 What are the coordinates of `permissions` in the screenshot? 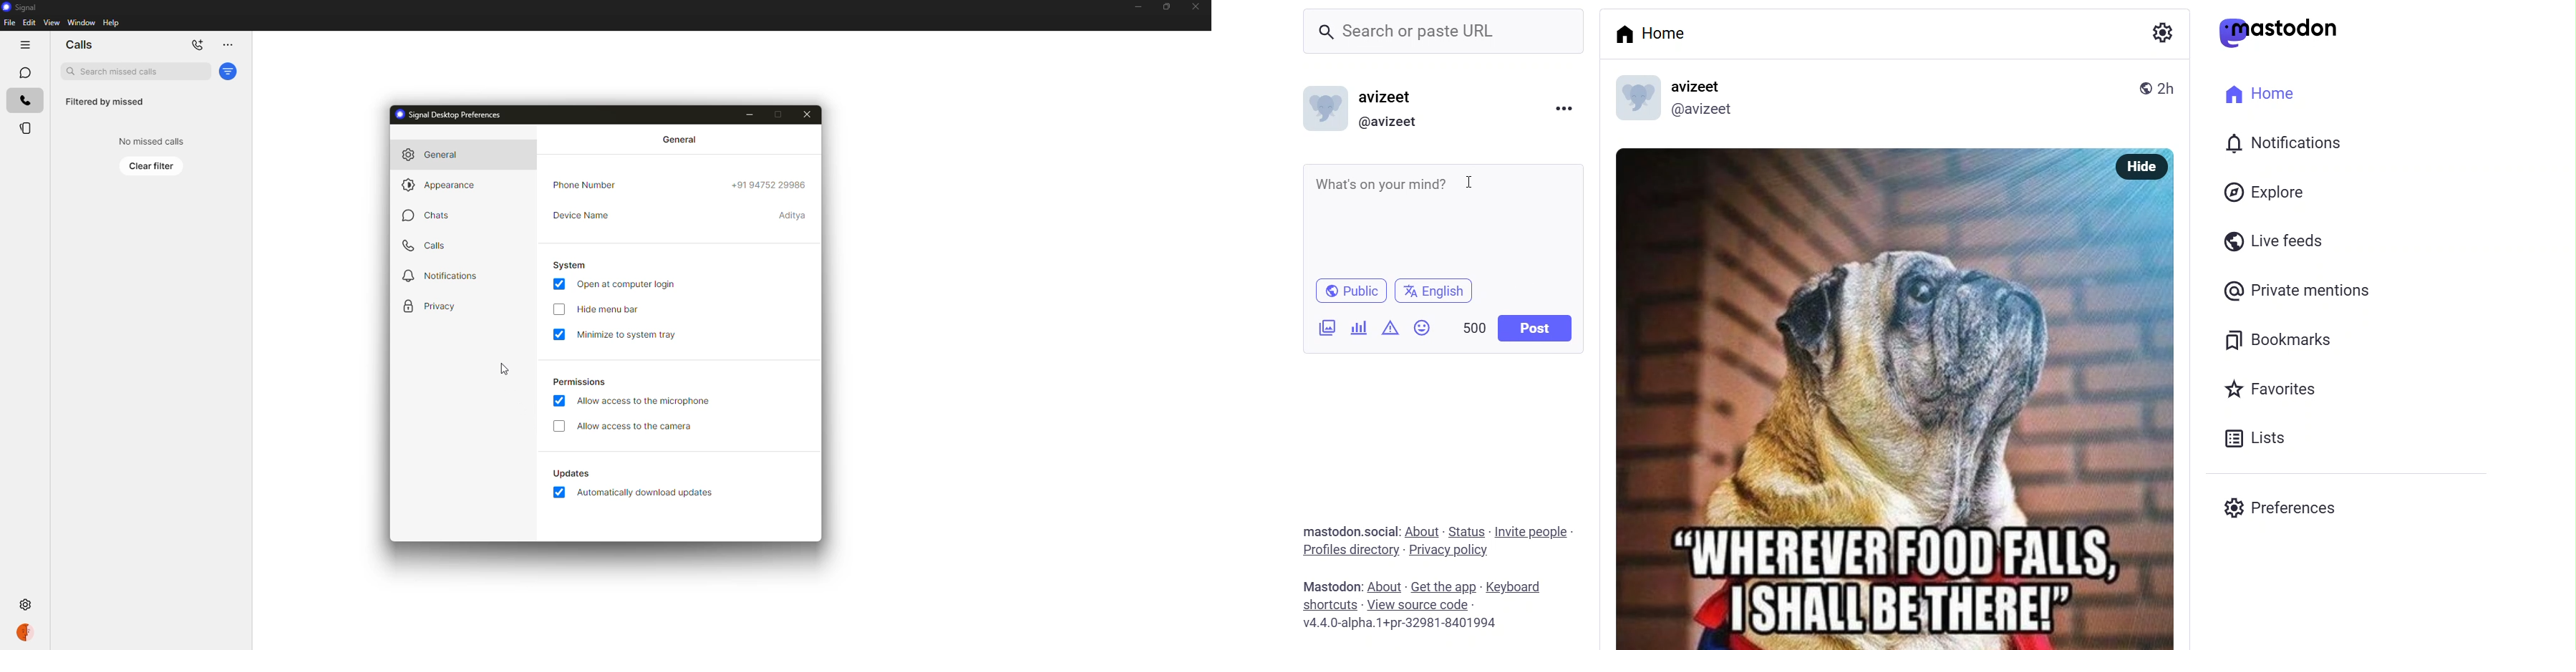 It's located at (580, 382).